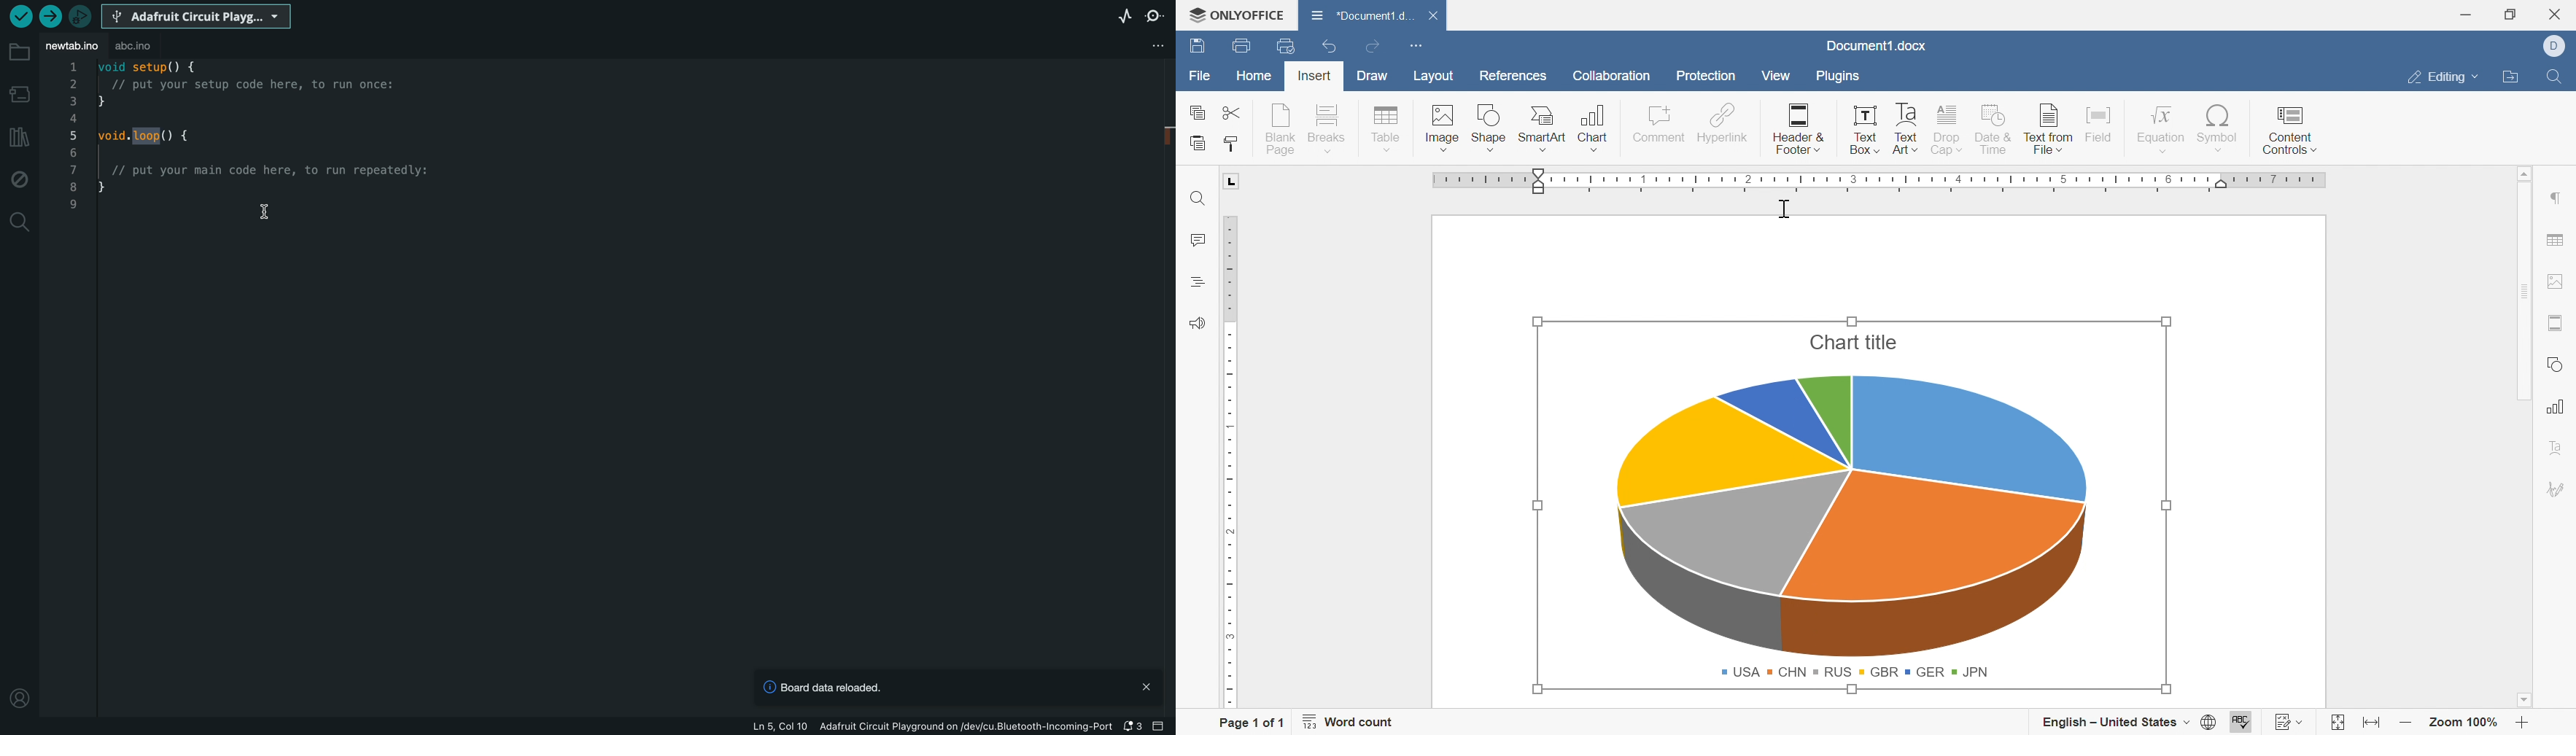 Image resolution: width=2576 pixels, height=756 pixels. I want to click on Customize quick access toolbar, so click(1416, 45).